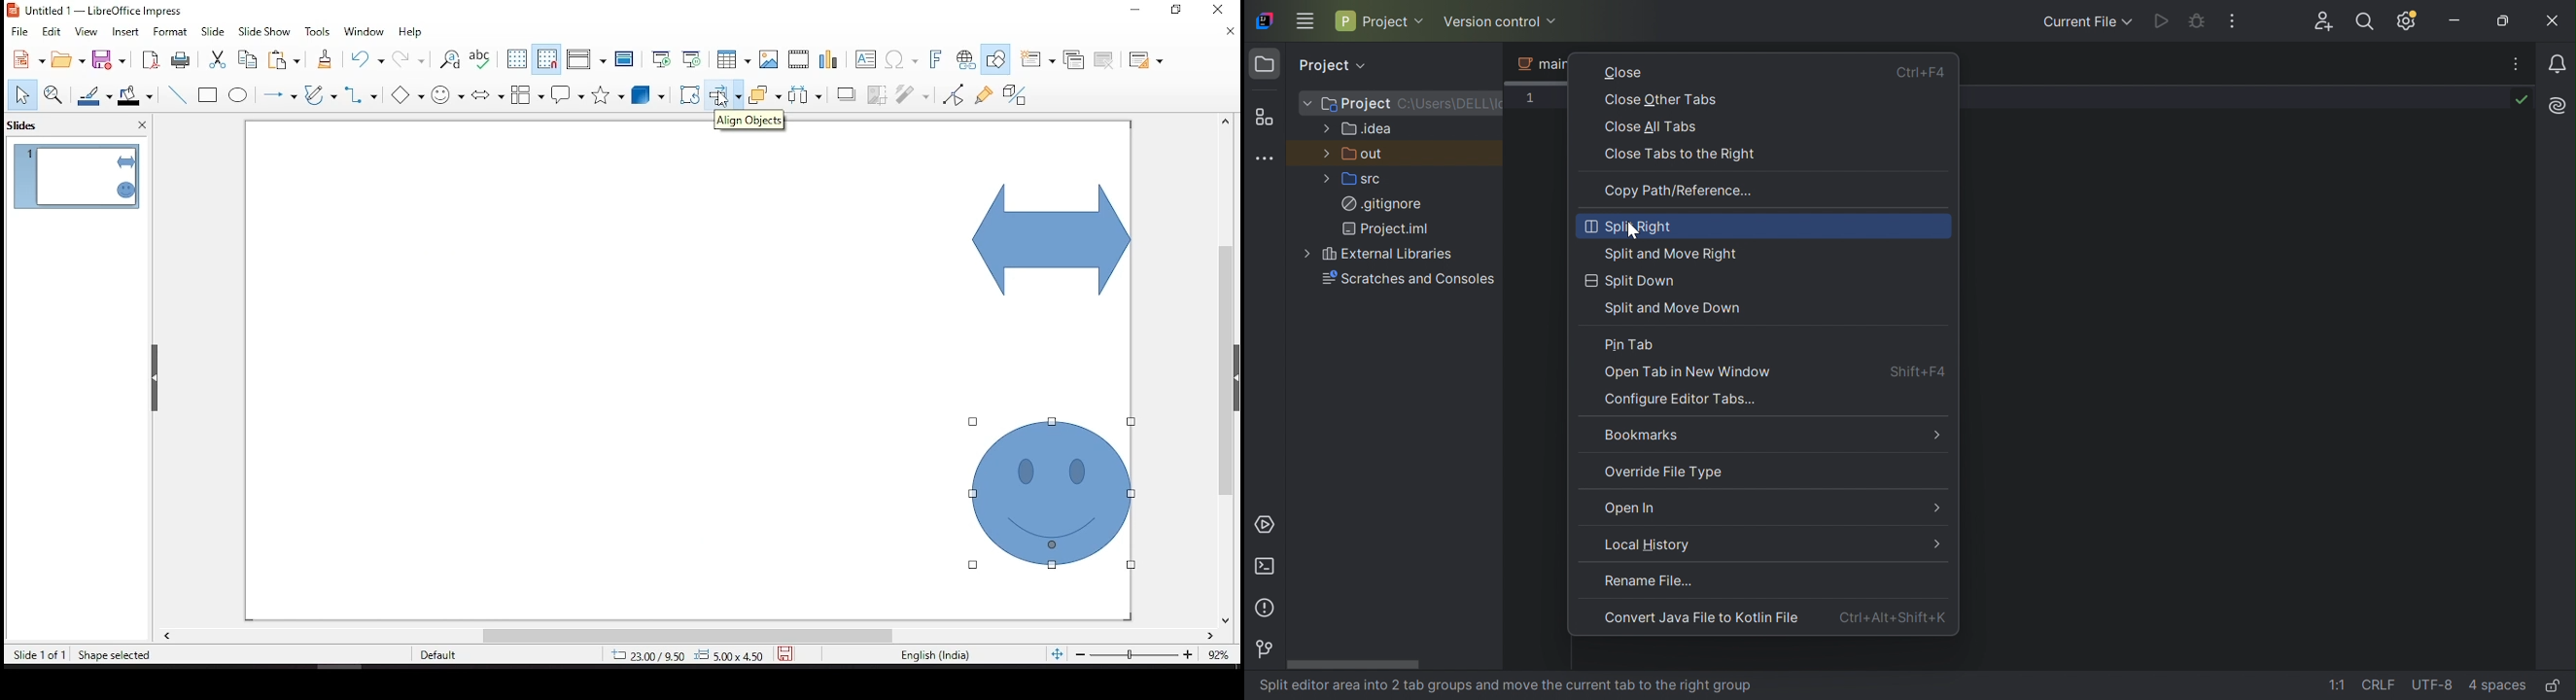 This screenshot has height=700, width=2576. What do you see at coordinates (1554, 64) in the screenshot?
I see `main2.java` at bounding box center [1554, 64].